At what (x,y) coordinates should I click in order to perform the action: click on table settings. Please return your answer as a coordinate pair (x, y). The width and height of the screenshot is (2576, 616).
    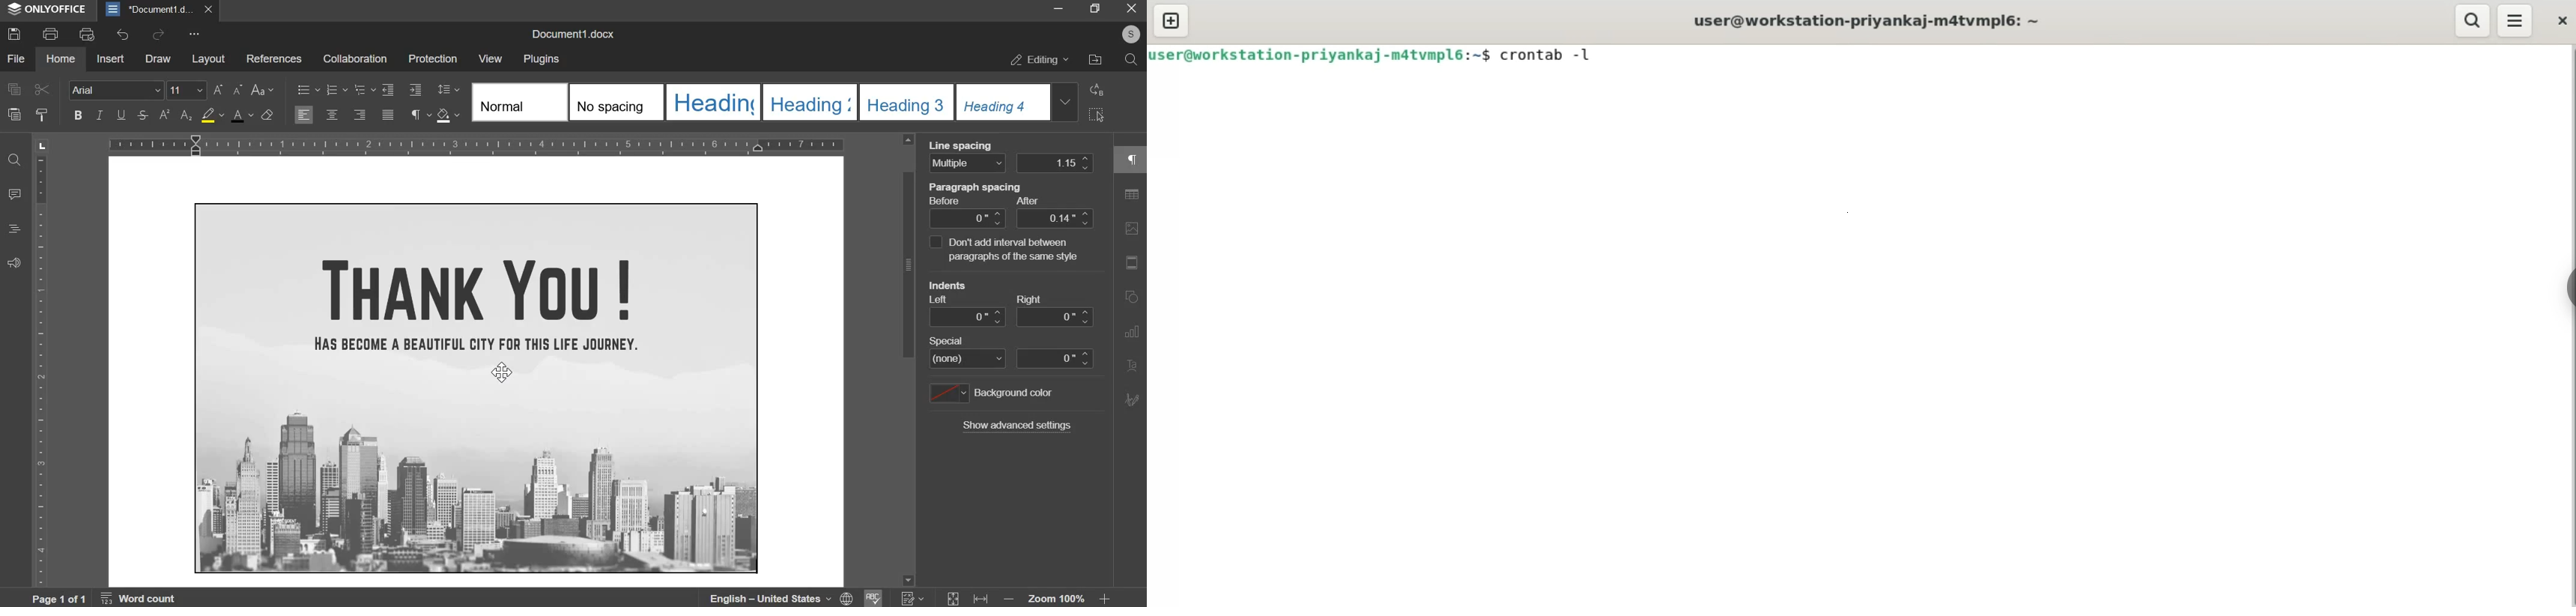
    Looking at the image, I should click on (1133, 194).